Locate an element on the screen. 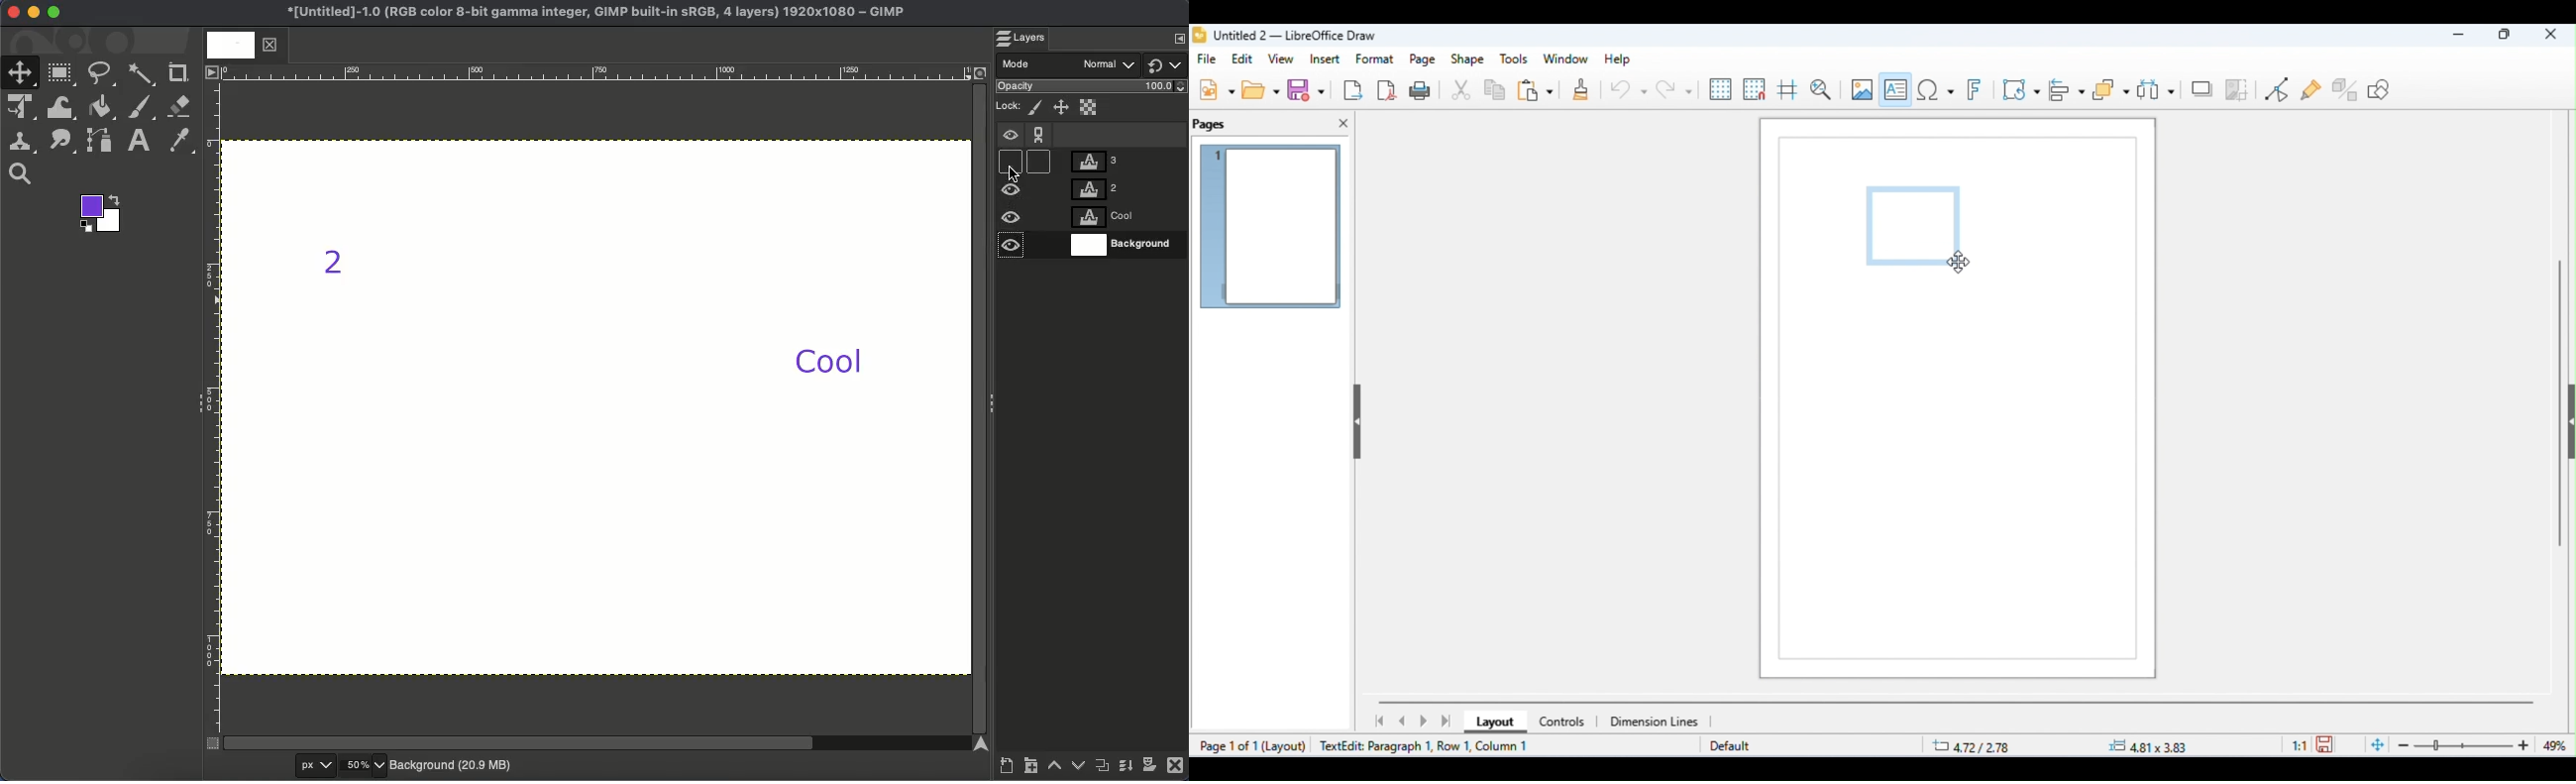  help is located at coordinates (1615, 59).